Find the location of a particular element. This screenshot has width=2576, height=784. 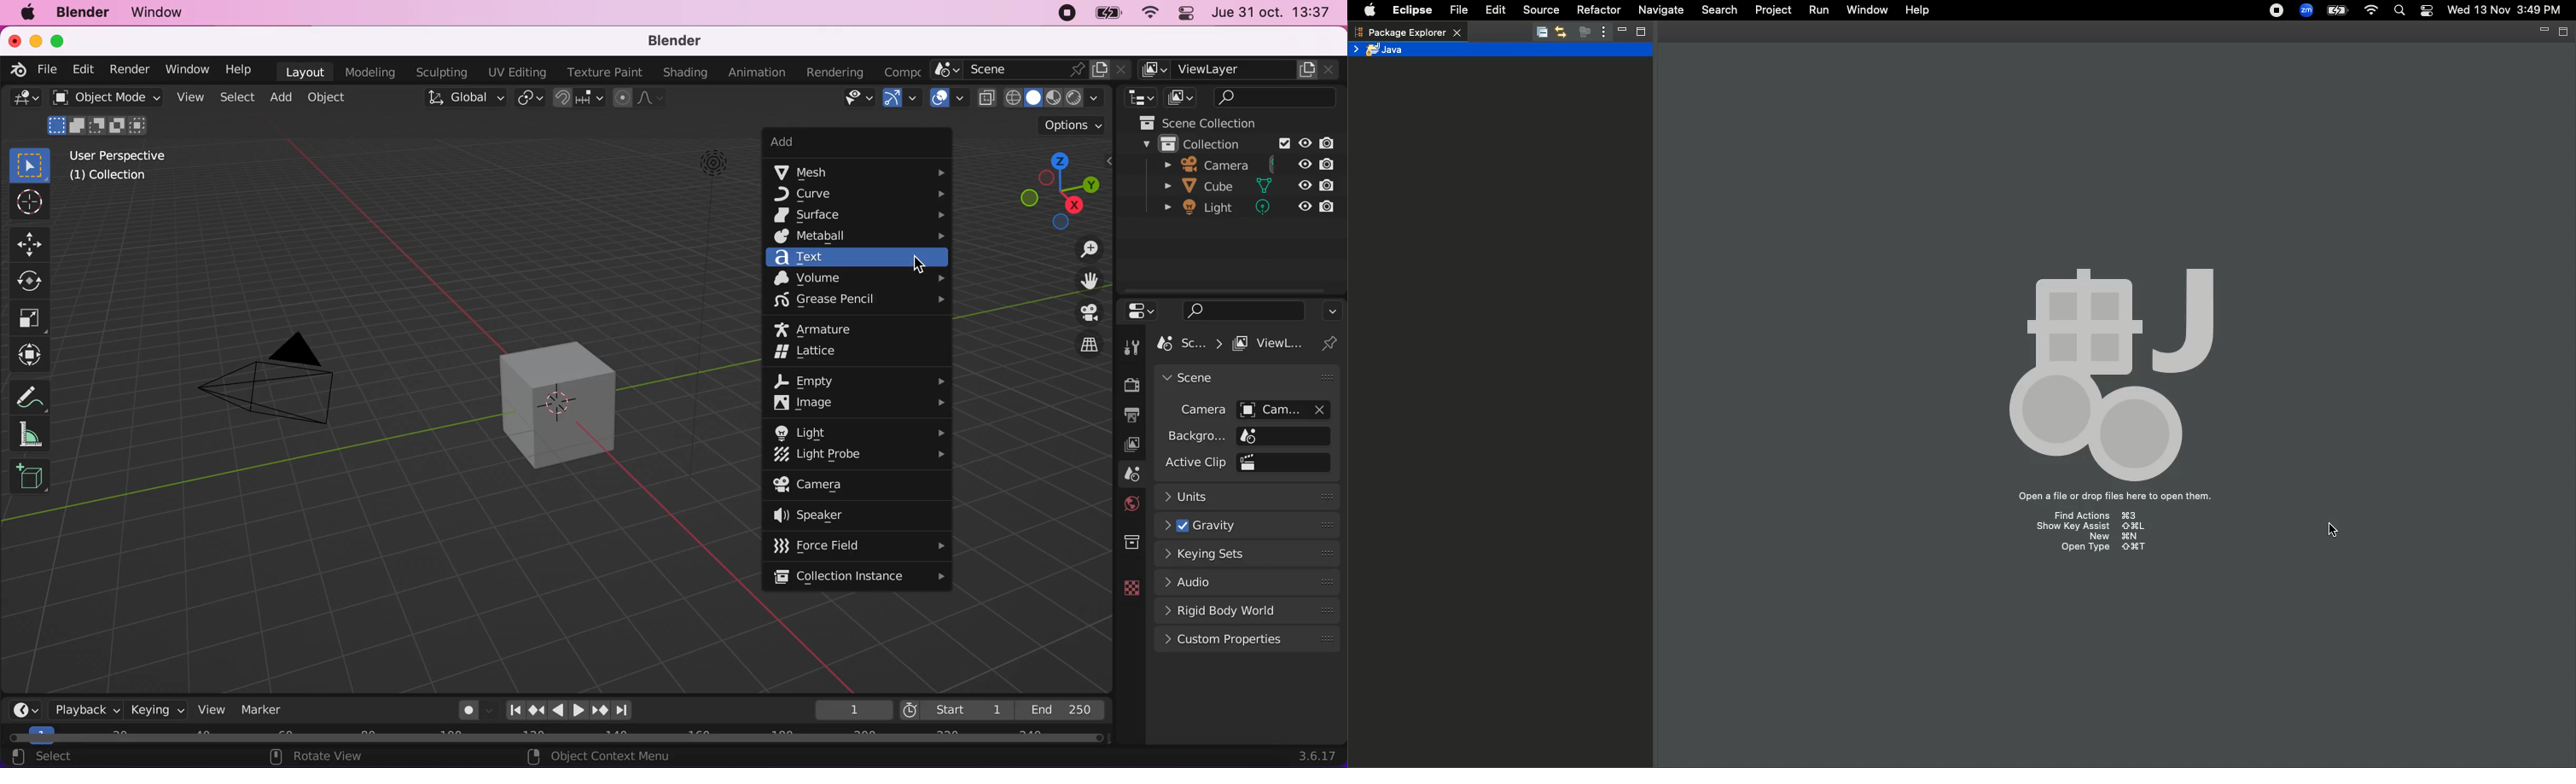

active clip is located at coordinates (1250, 463).